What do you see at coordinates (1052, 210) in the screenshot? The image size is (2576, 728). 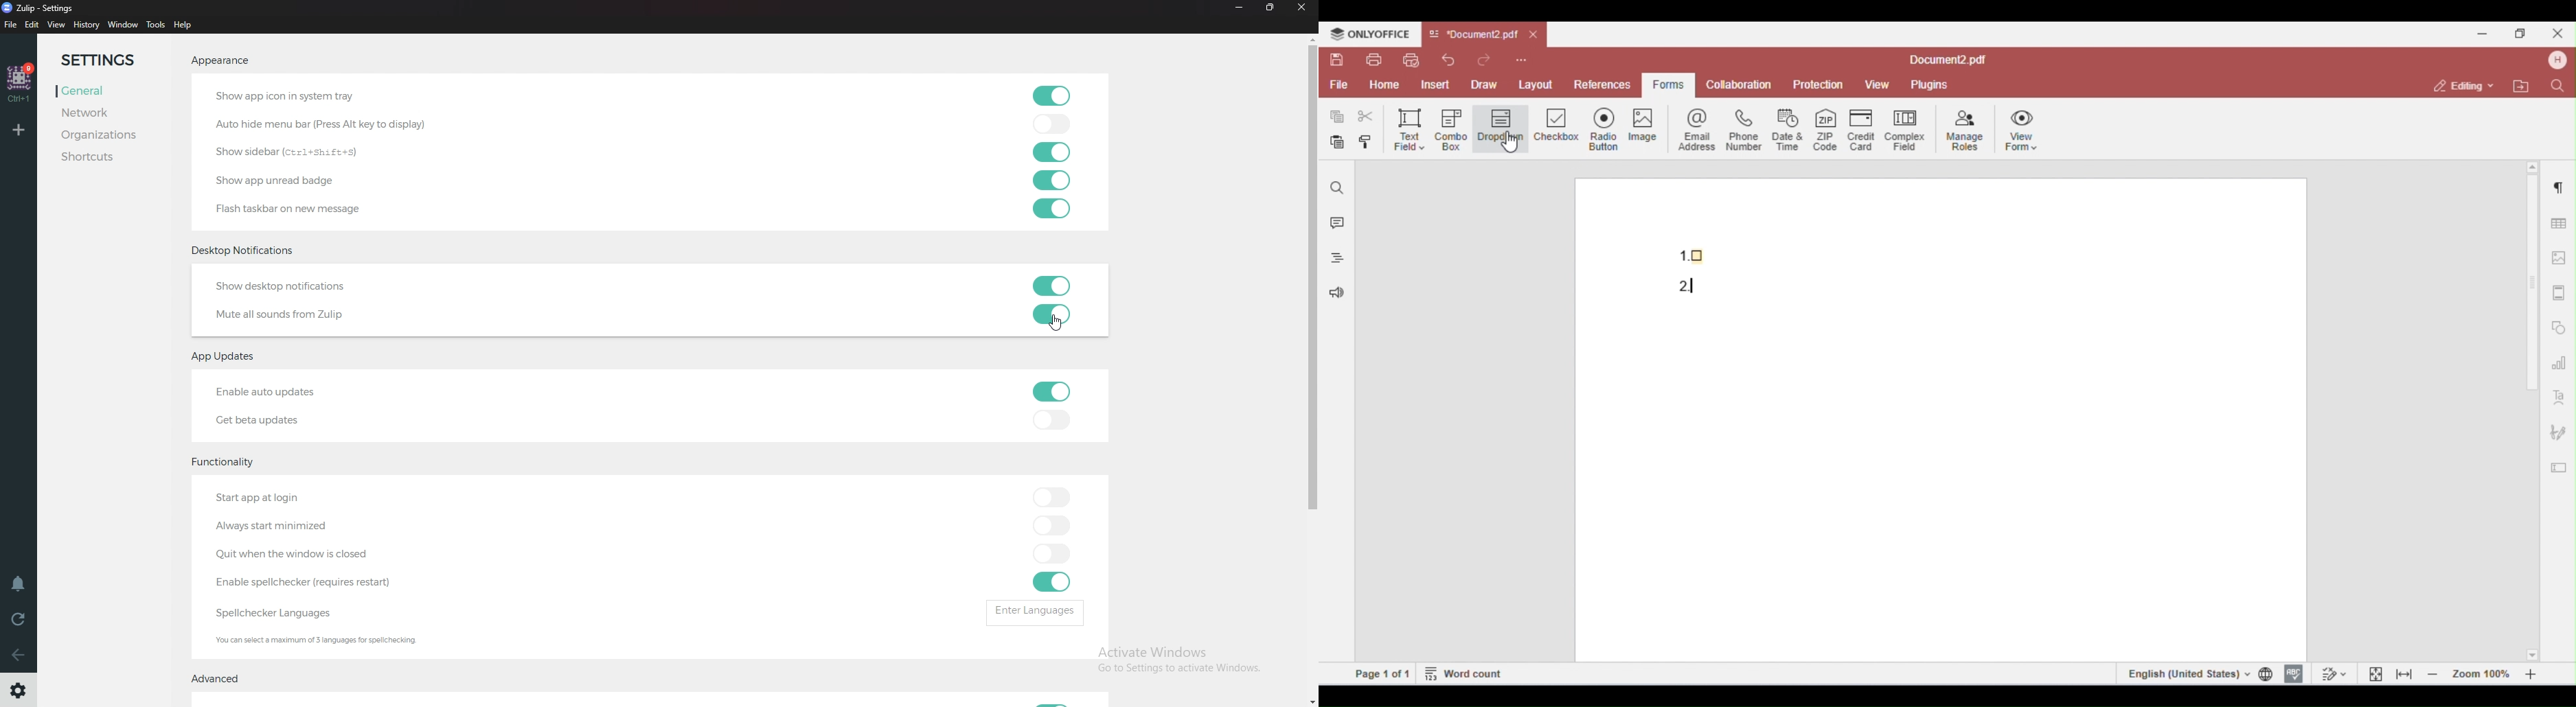 I see `toggle` at bounding box center [1052, 210].